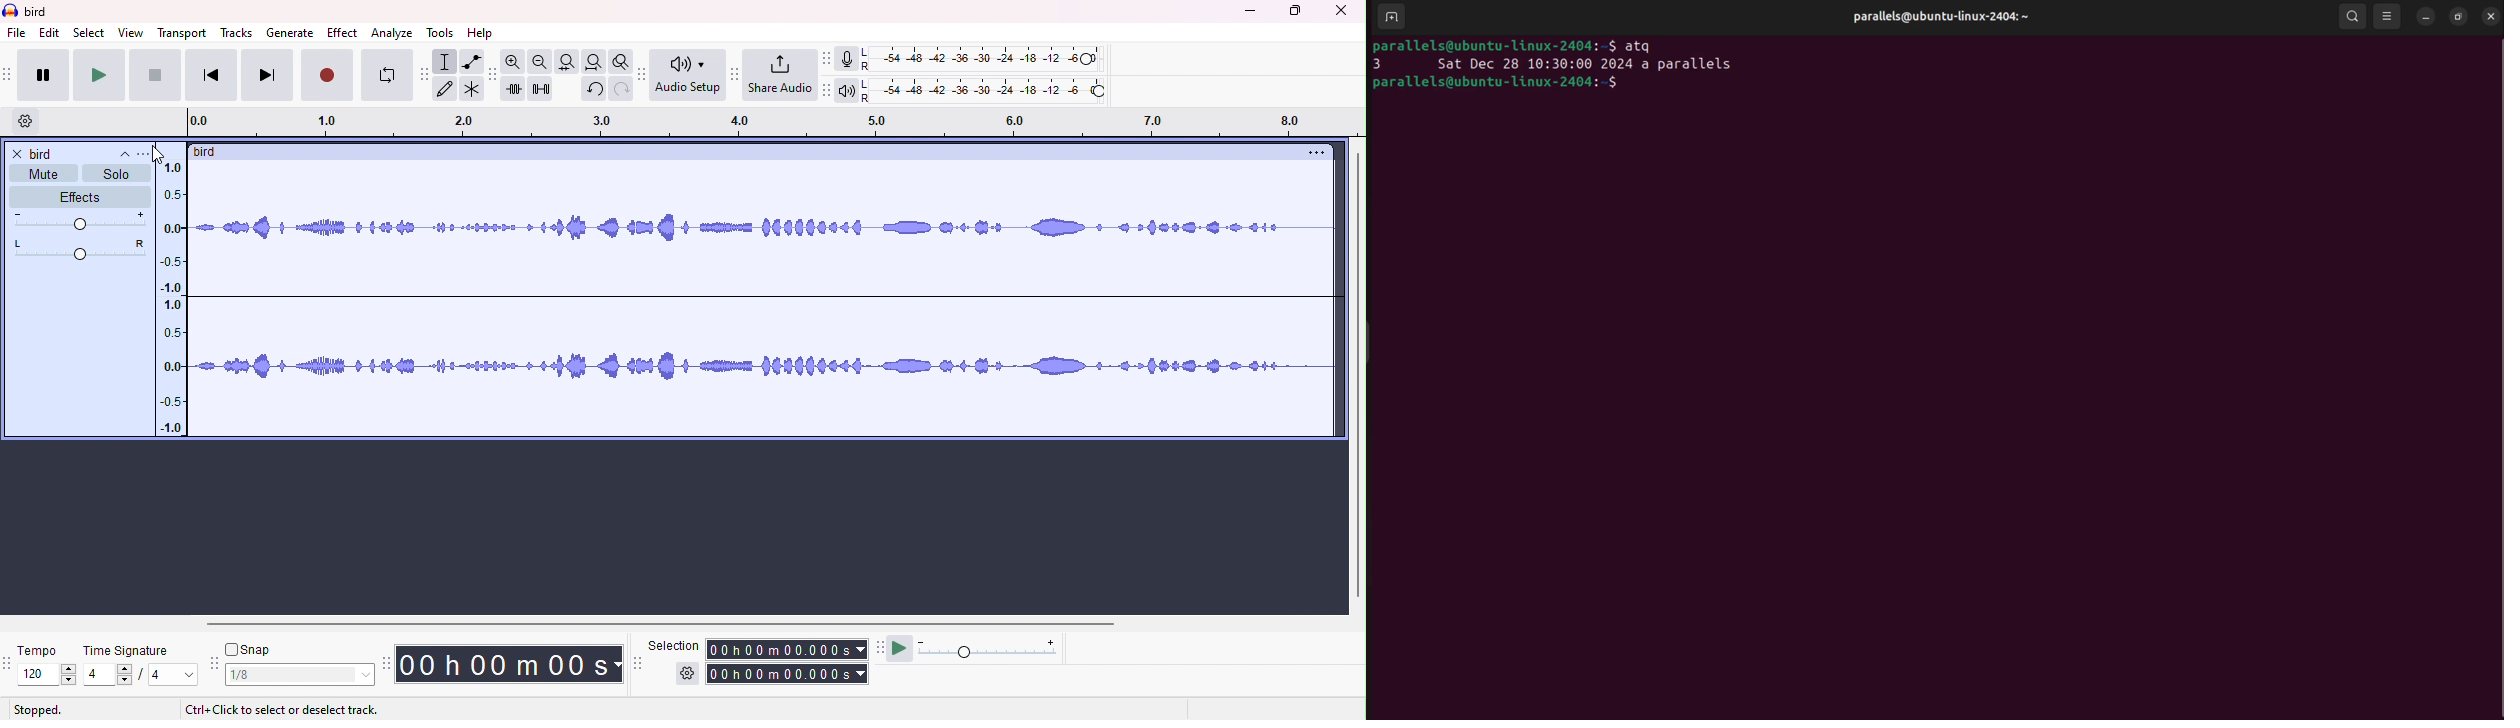 The image size is (2520, 728). I want to click on play at speed/play at speed once, so click(904, 648).